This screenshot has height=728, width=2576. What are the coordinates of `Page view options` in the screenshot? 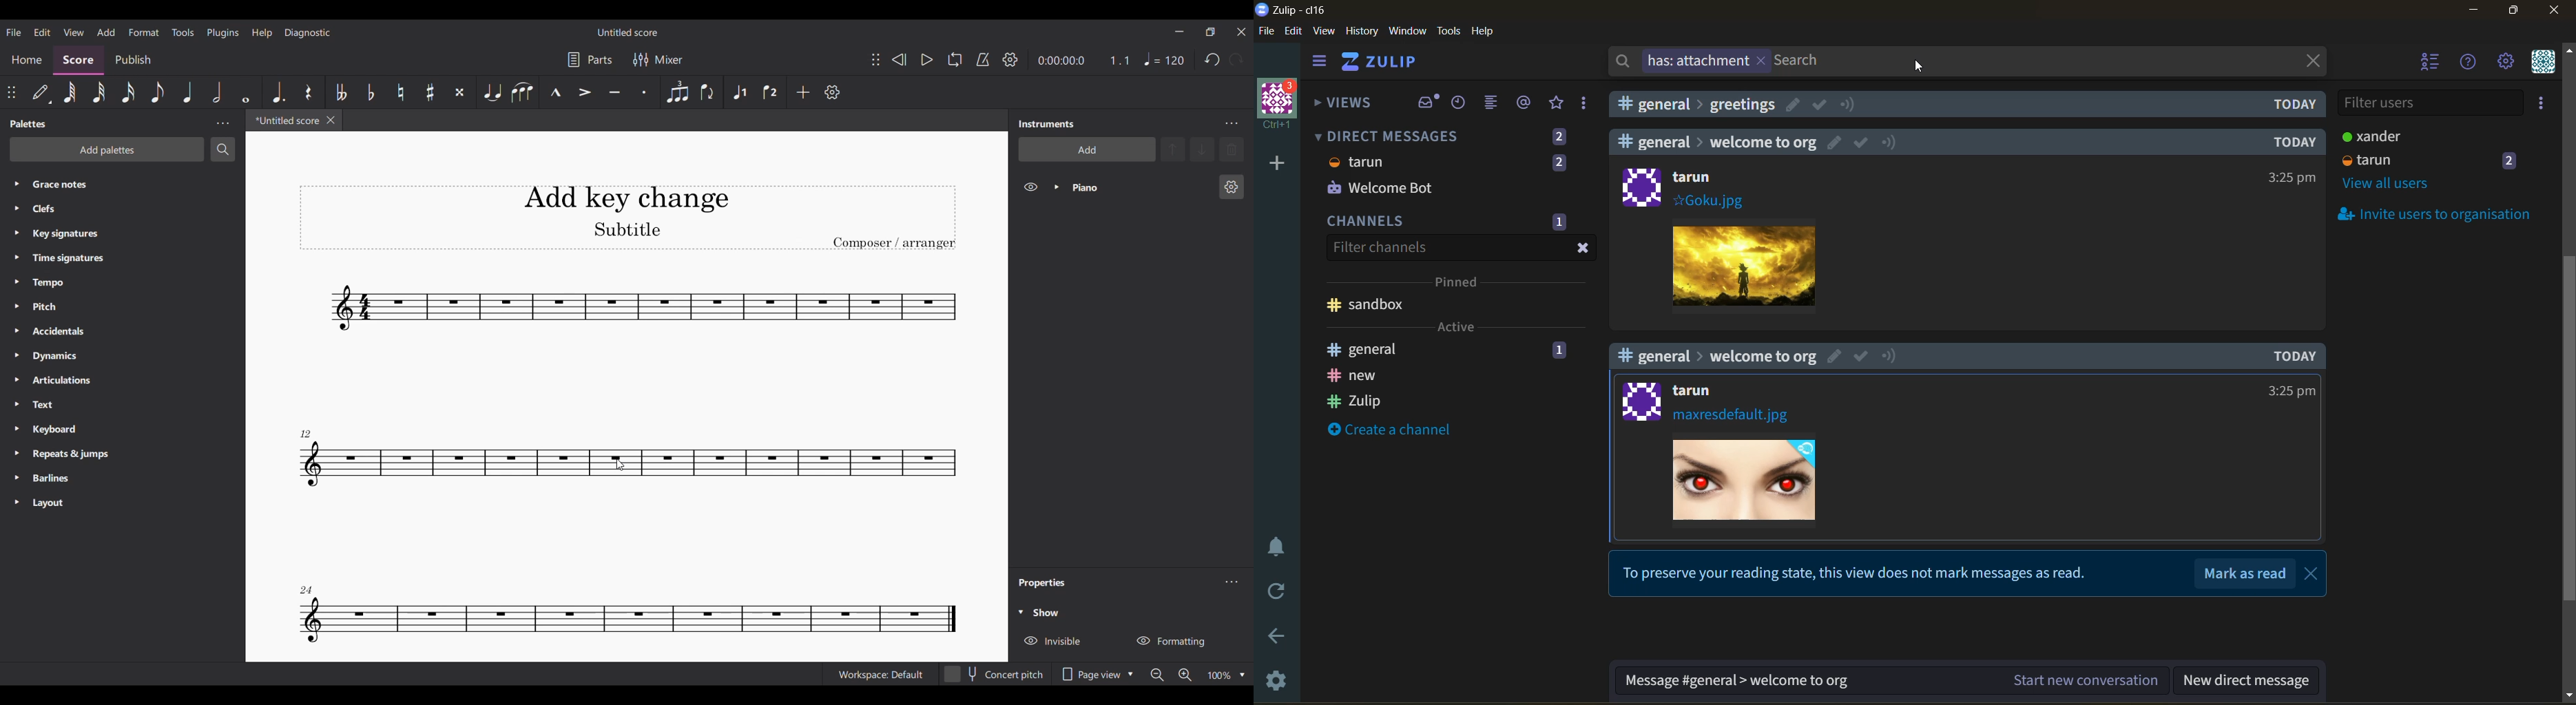 It's located at (1098, 674).